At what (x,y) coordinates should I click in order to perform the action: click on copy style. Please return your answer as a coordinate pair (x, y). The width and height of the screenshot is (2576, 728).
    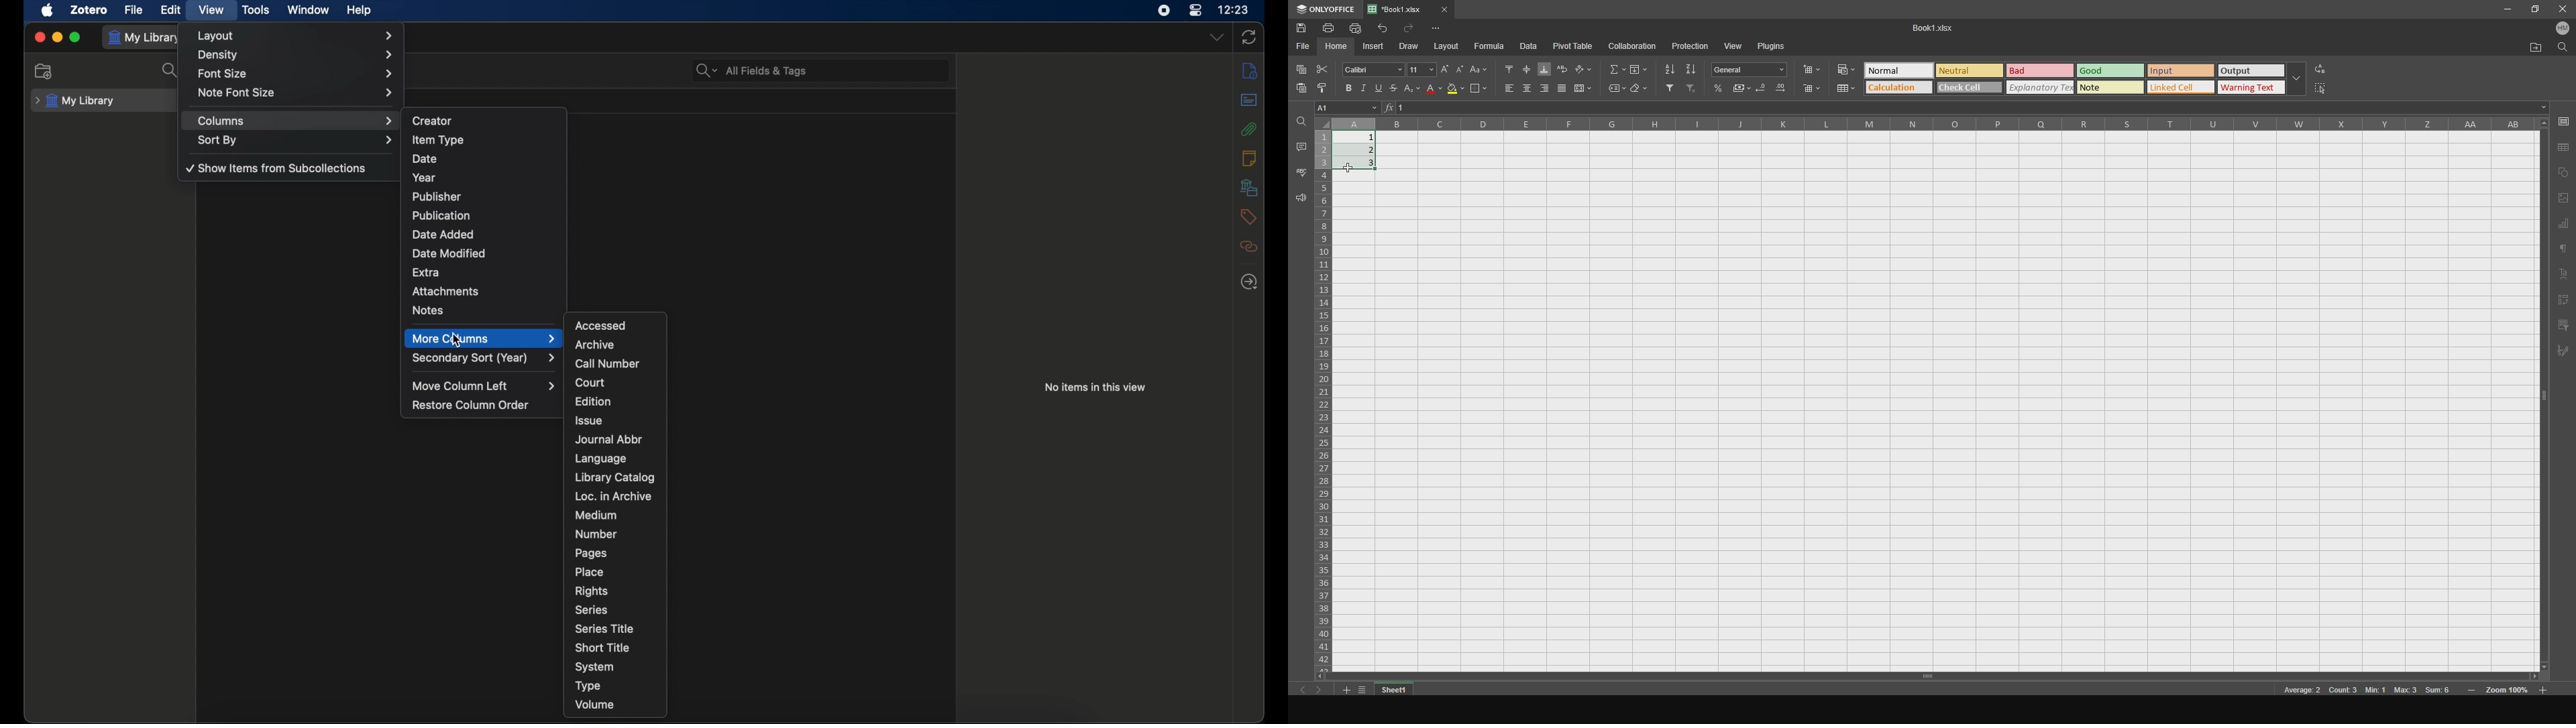
    Looking at the image, I should click on (1322, 88).